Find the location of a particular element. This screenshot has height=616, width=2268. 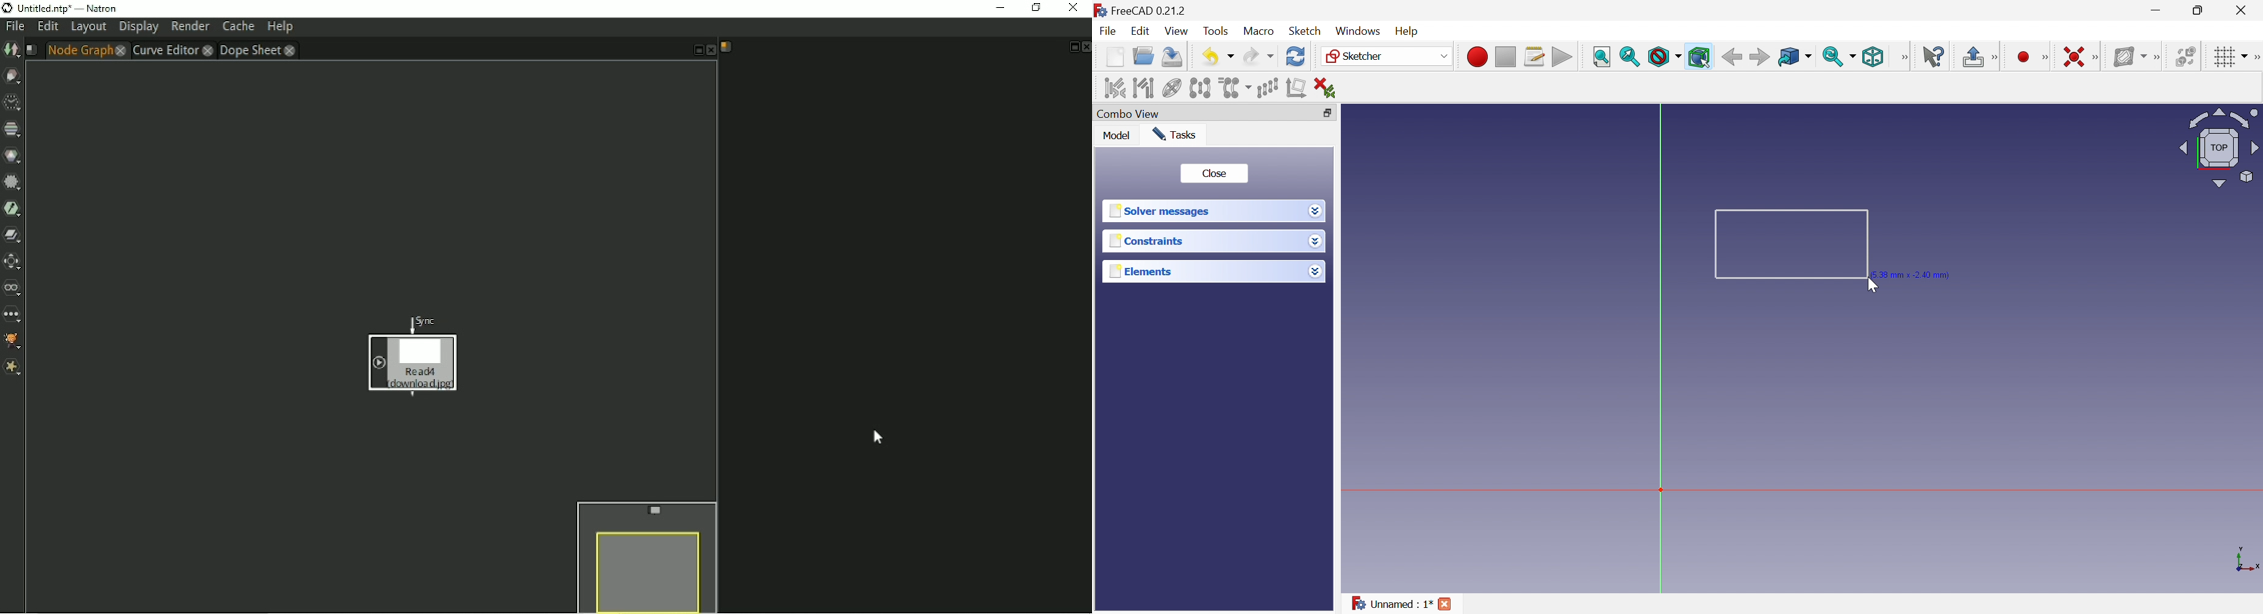

Combo view is located at coordinates (1127, 114).